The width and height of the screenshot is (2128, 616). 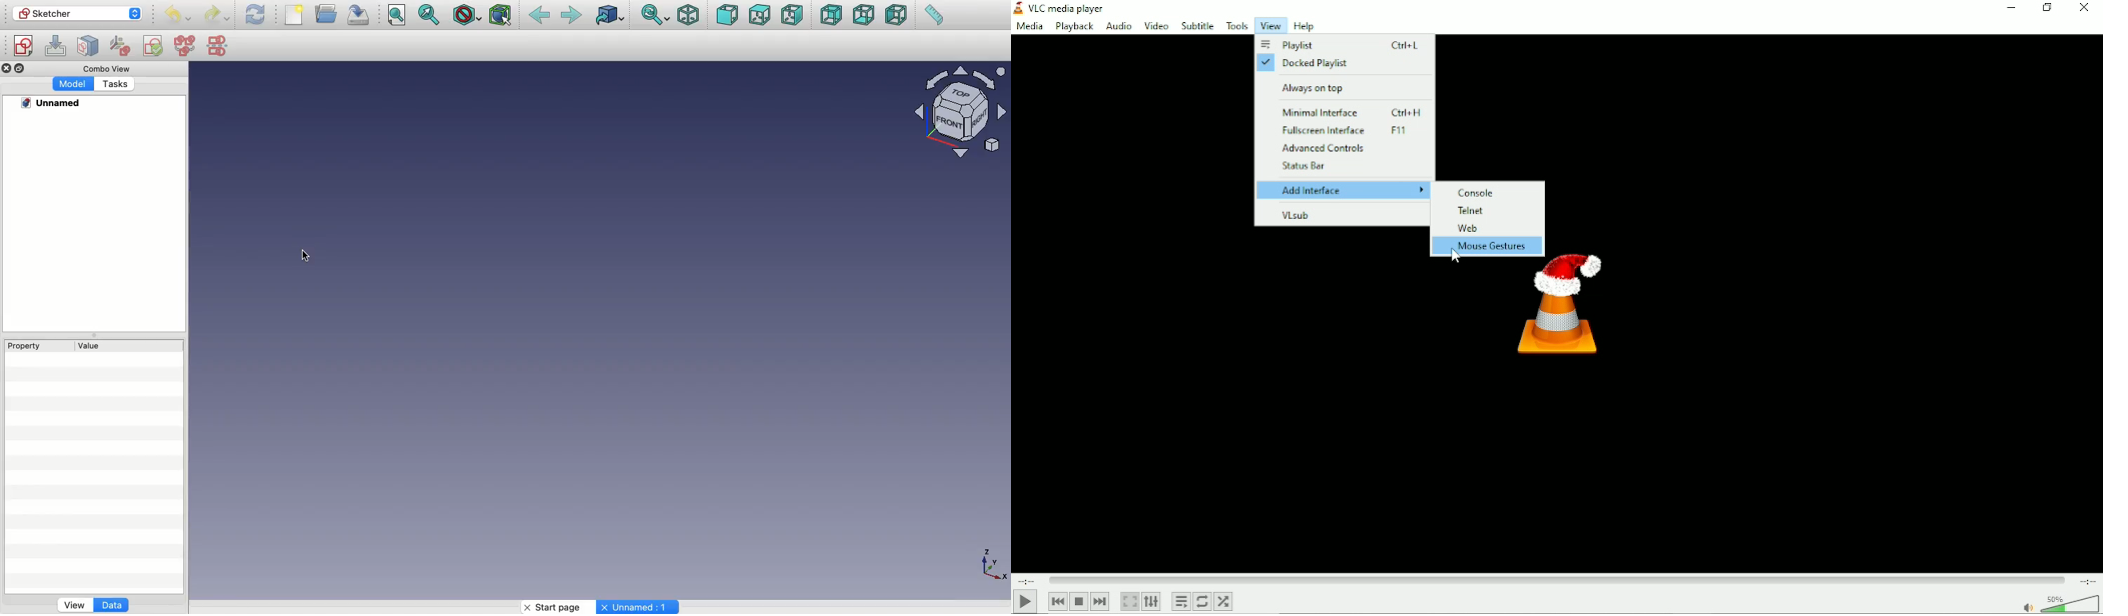 What do you see at coordinates (1150, 602) in the screenshot?
I see `Show extended settings` at bounding box center [1150, 602].